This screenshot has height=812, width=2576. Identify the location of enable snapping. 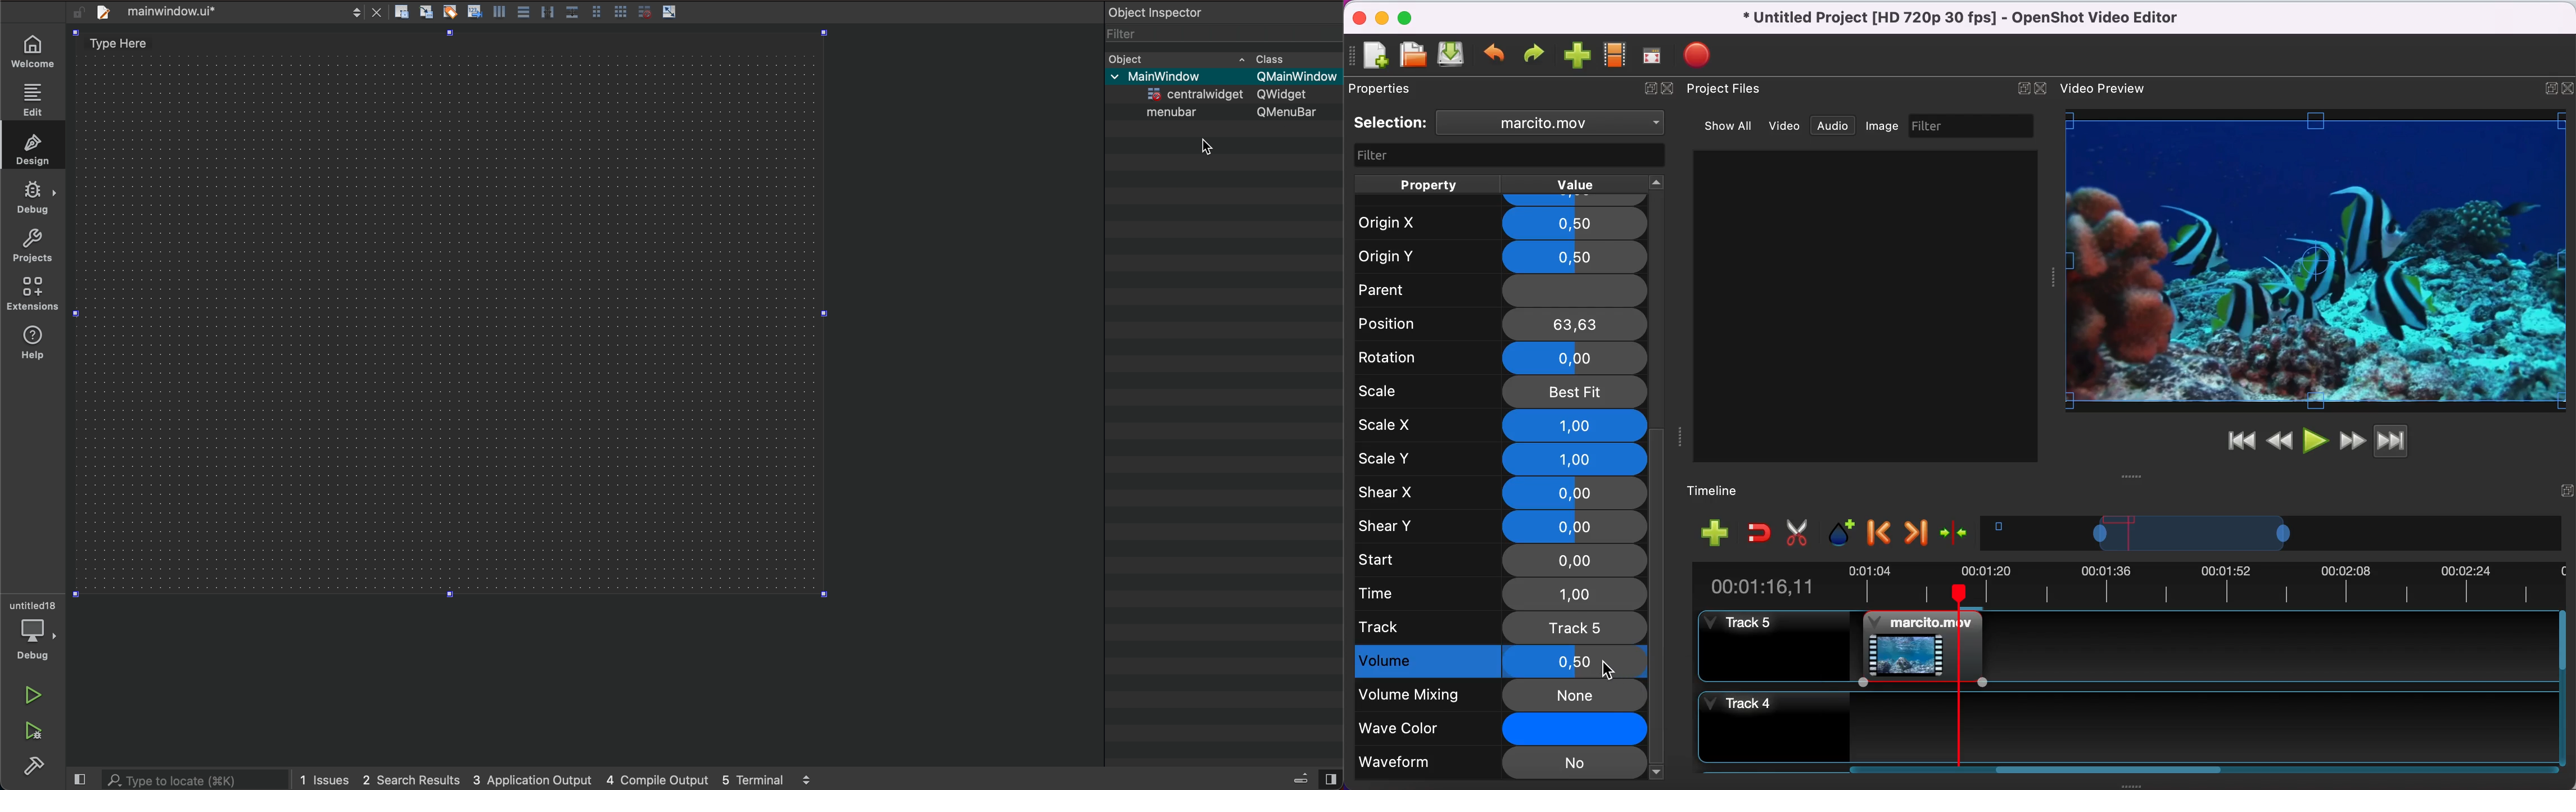
(1756, 533).